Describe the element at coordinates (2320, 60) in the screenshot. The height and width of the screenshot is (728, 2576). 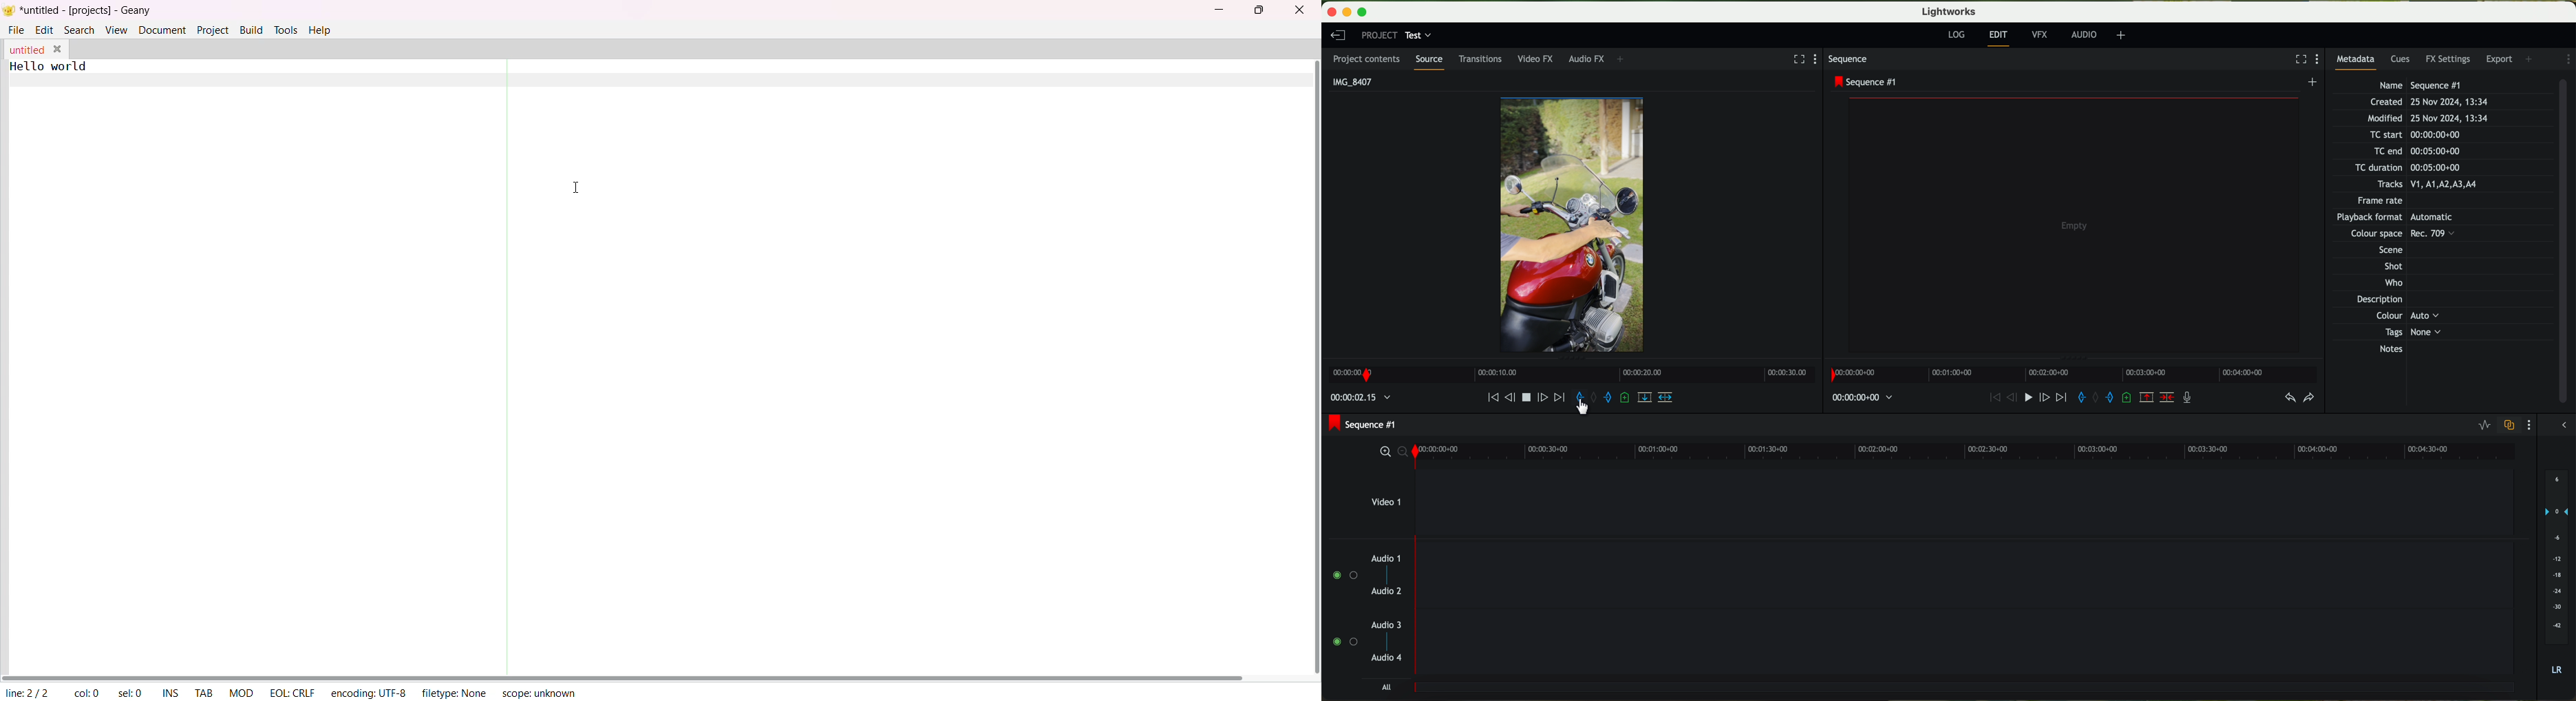
I see `show settings menu` at that location.